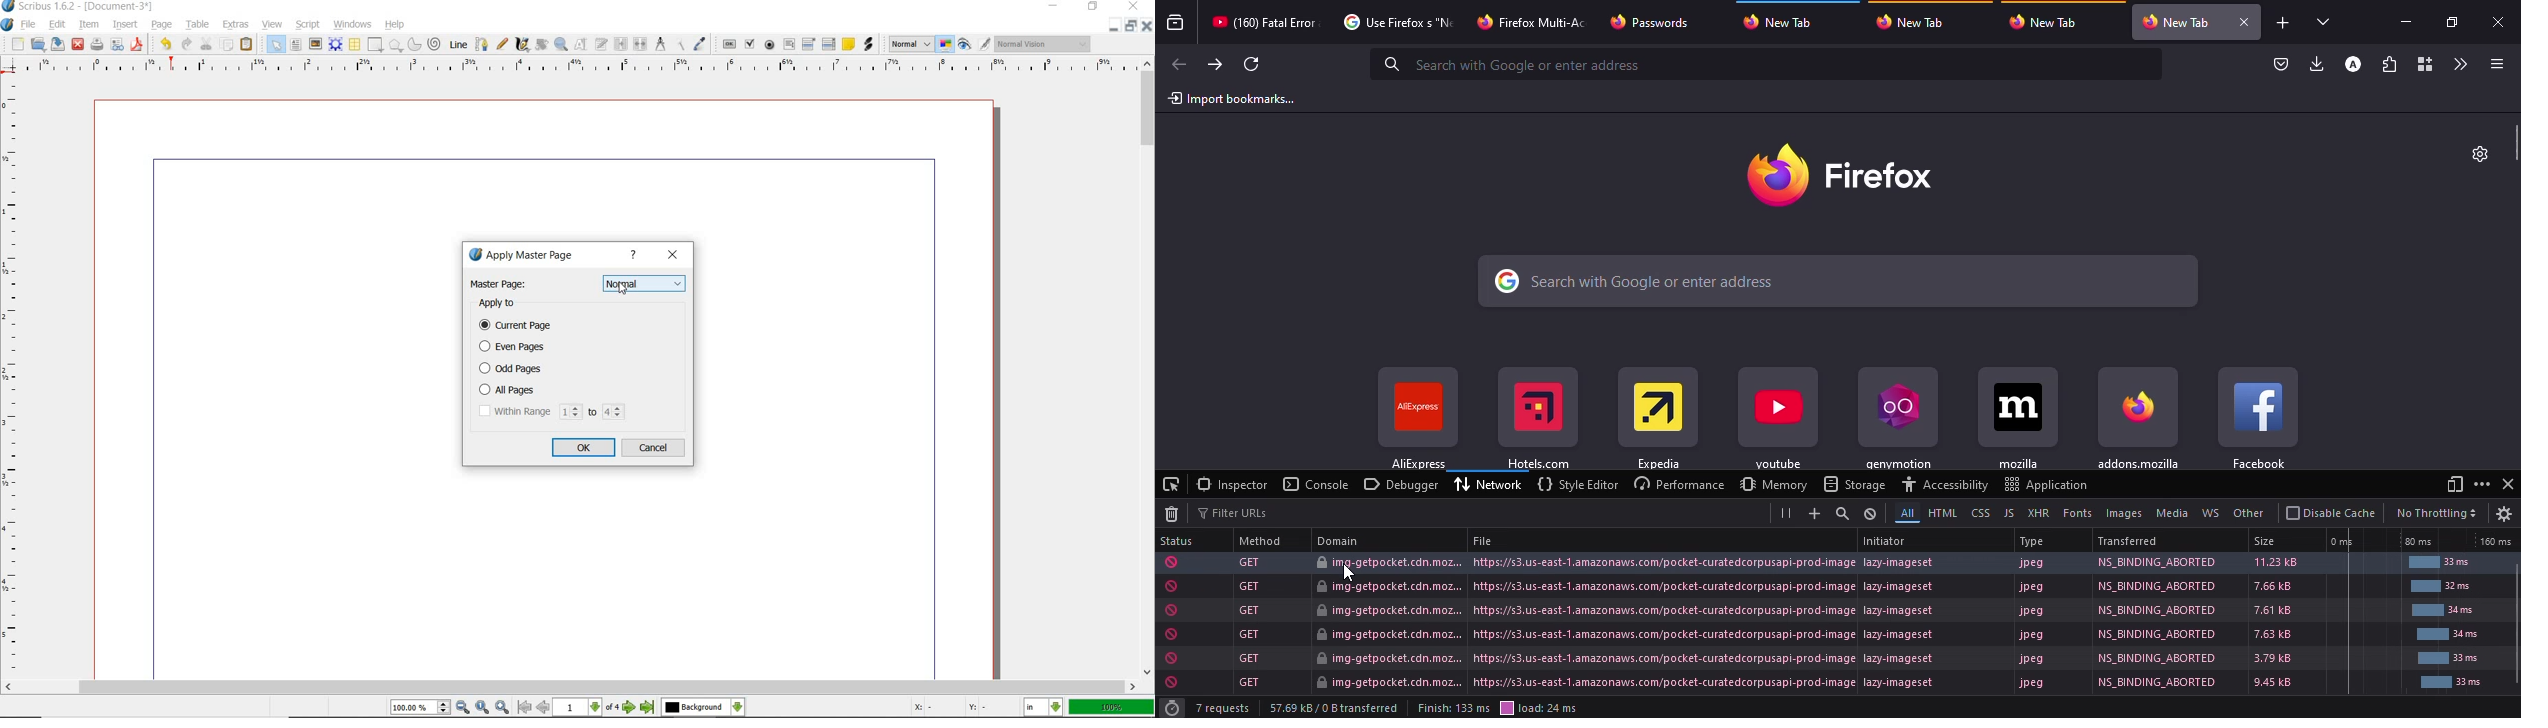 The image size is (2548, 728). What do you see at coordinates (600, 44) in the screenshot?
I see `edit text with story editor` at bounding box center [600, 44].